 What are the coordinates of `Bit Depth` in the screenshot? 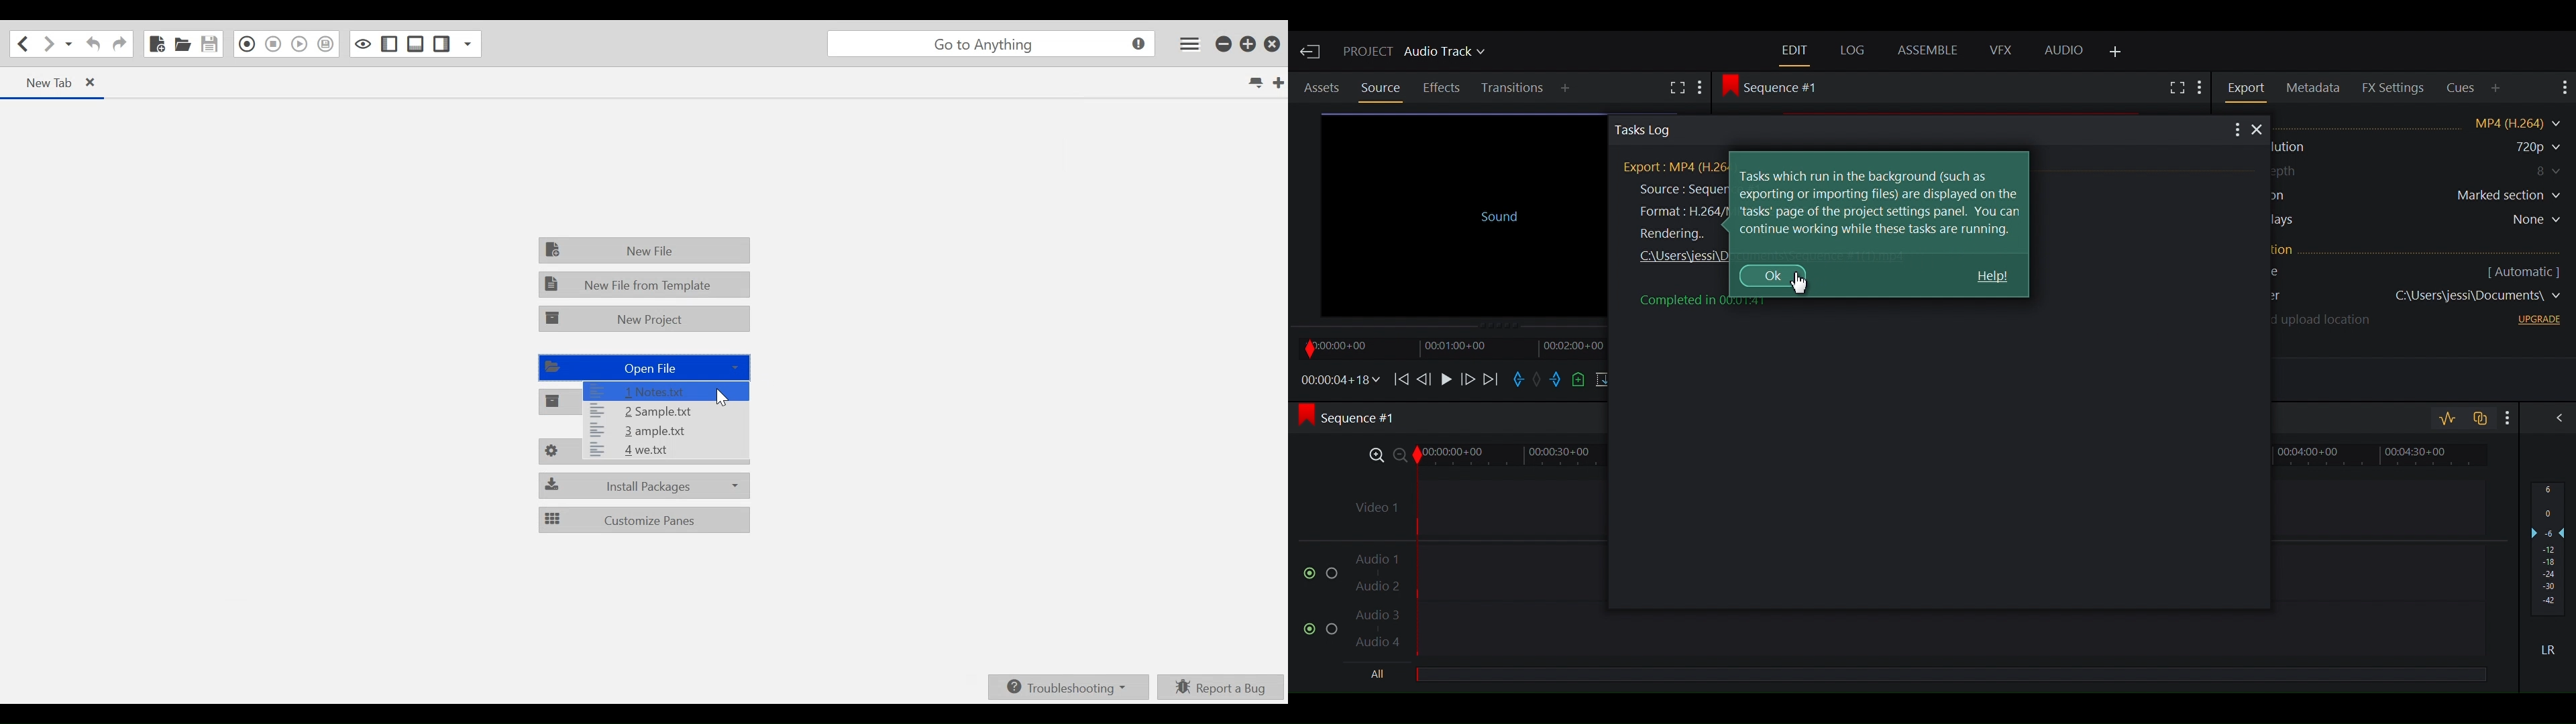 It's located at (2420, 172).